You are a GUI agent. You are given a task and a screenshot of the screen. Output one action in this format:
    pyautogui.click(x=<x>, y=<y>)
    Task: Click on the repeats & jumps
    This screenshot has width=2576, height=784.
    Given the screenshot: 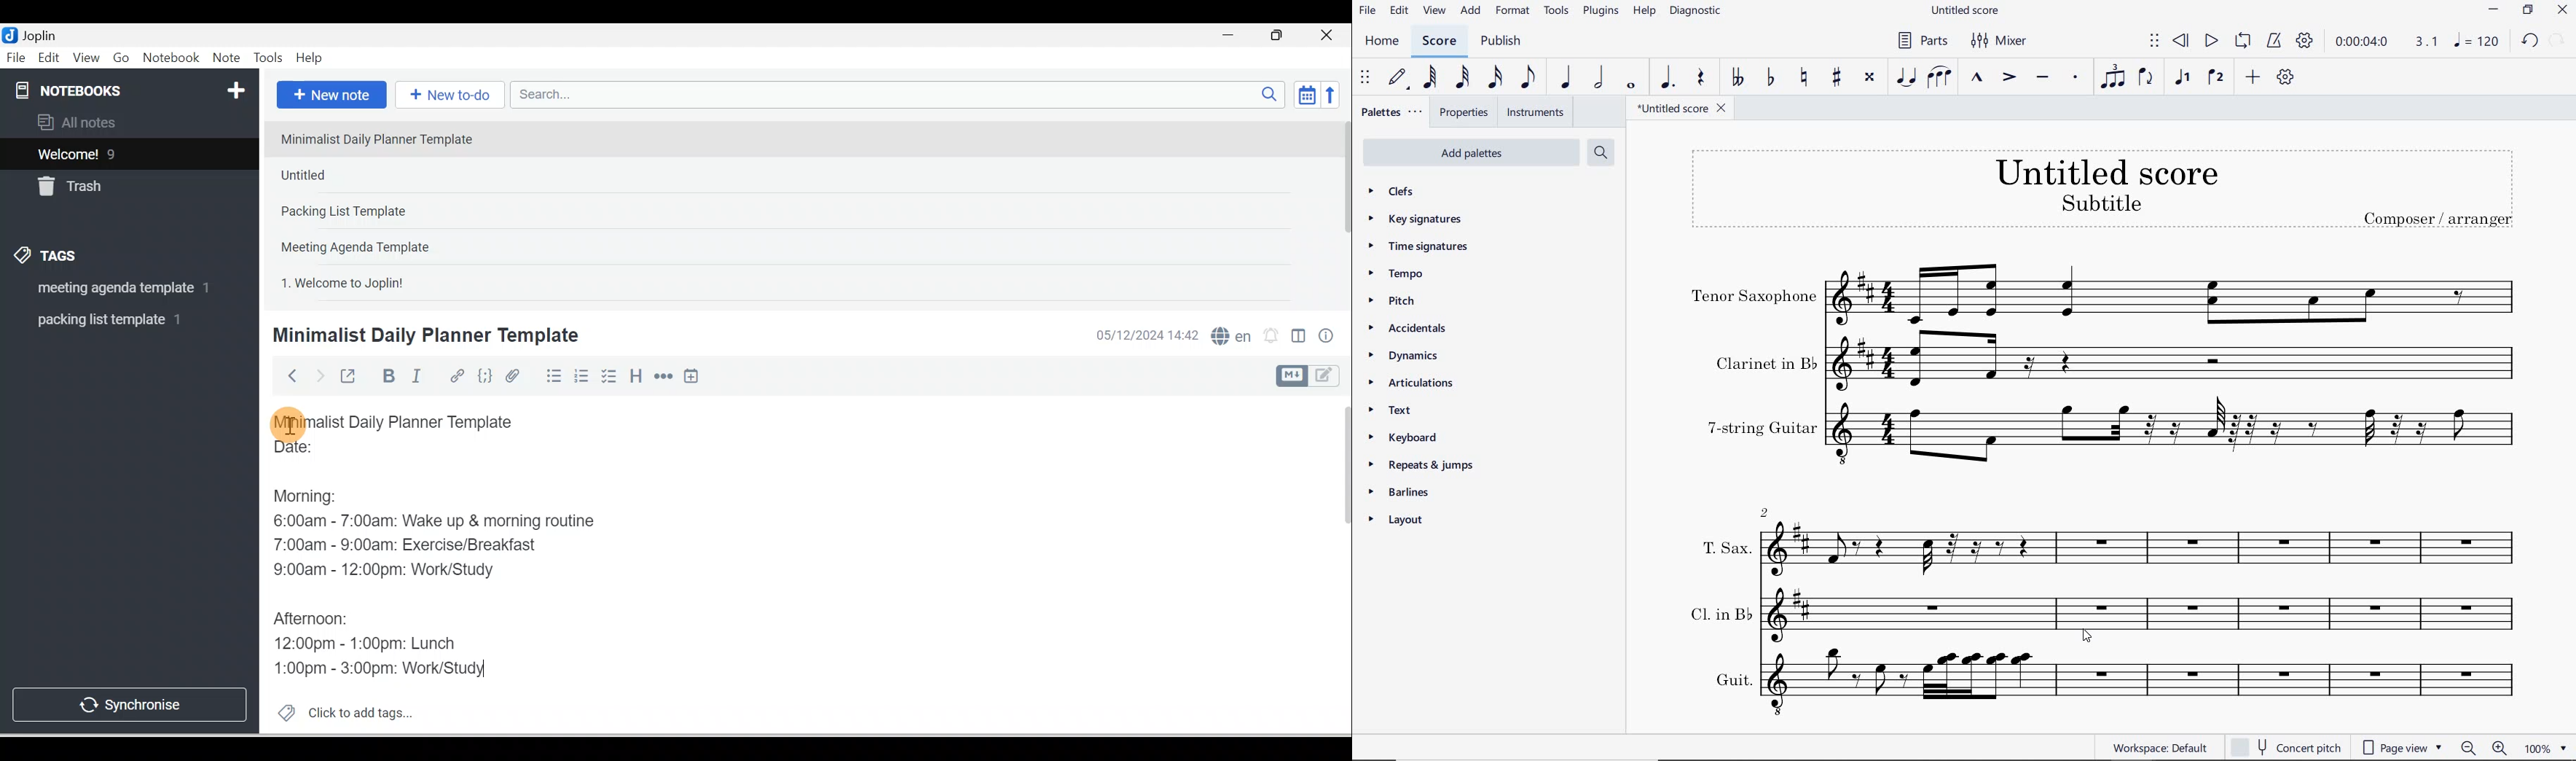 What is the action you would take?
    pyautogui.click(x=1424, y=465)
    